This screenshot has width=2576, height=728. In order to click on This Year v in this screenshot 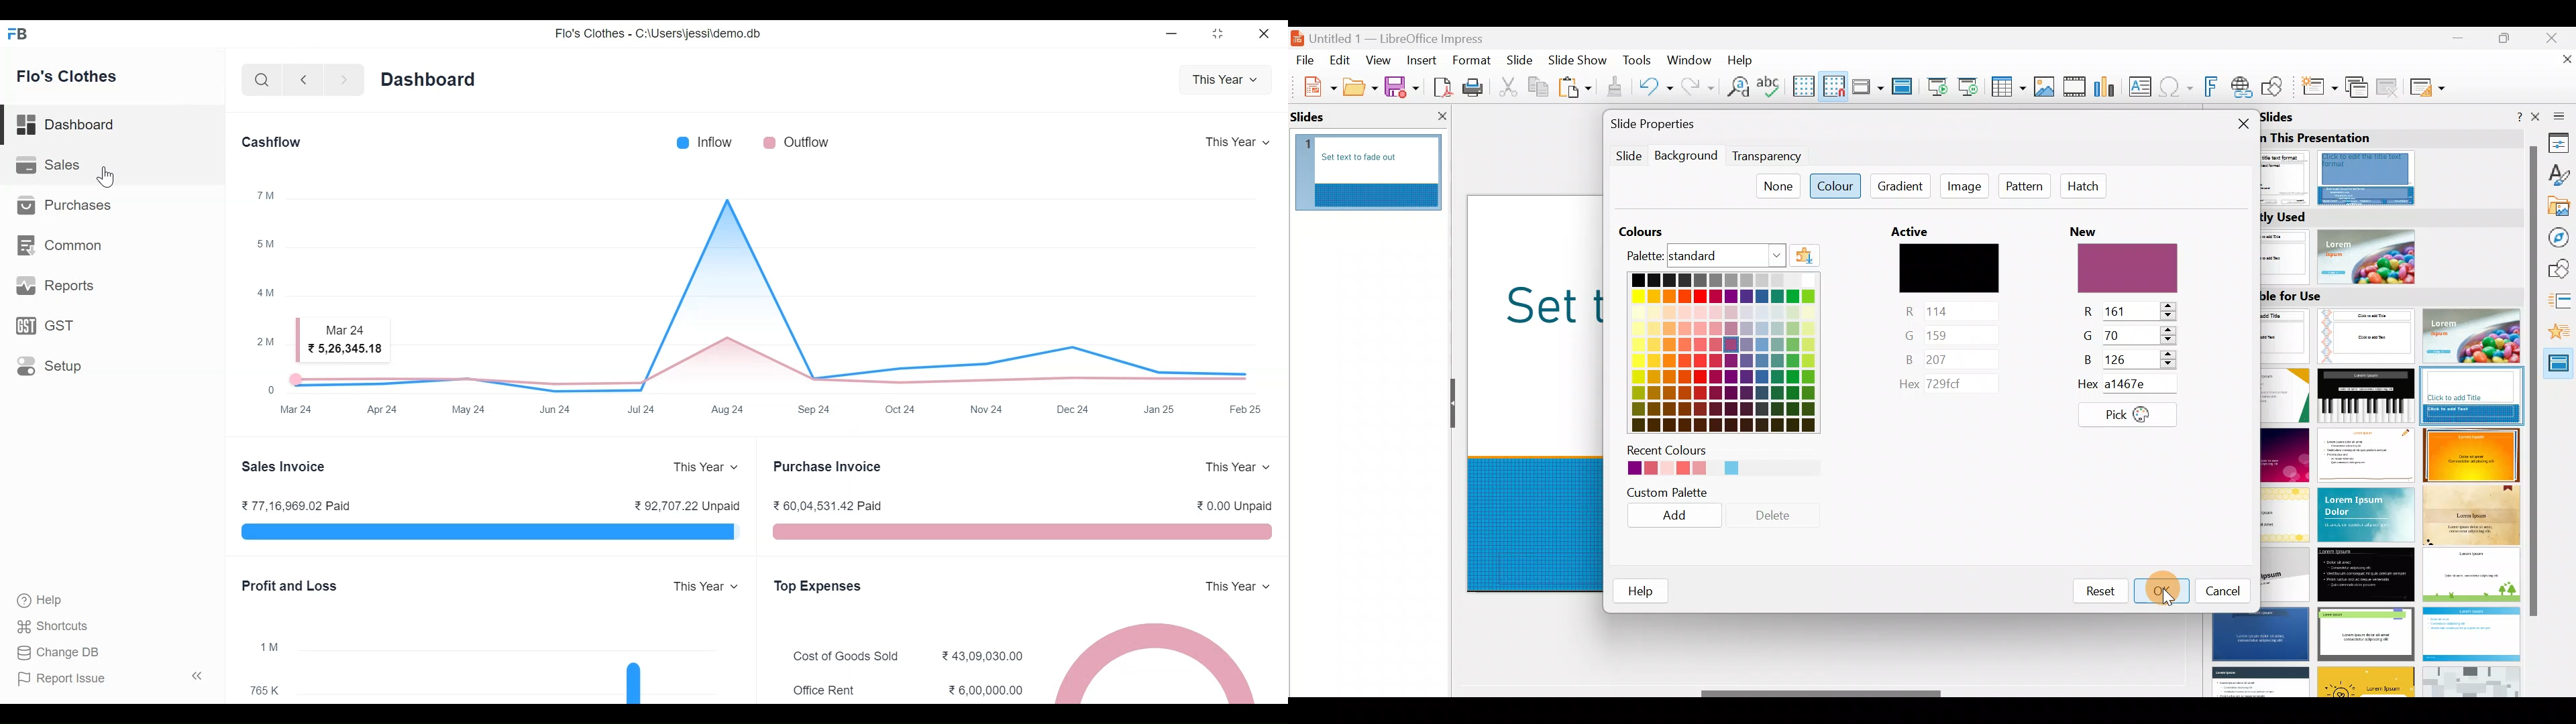, I will do `click(1226, 79)`.